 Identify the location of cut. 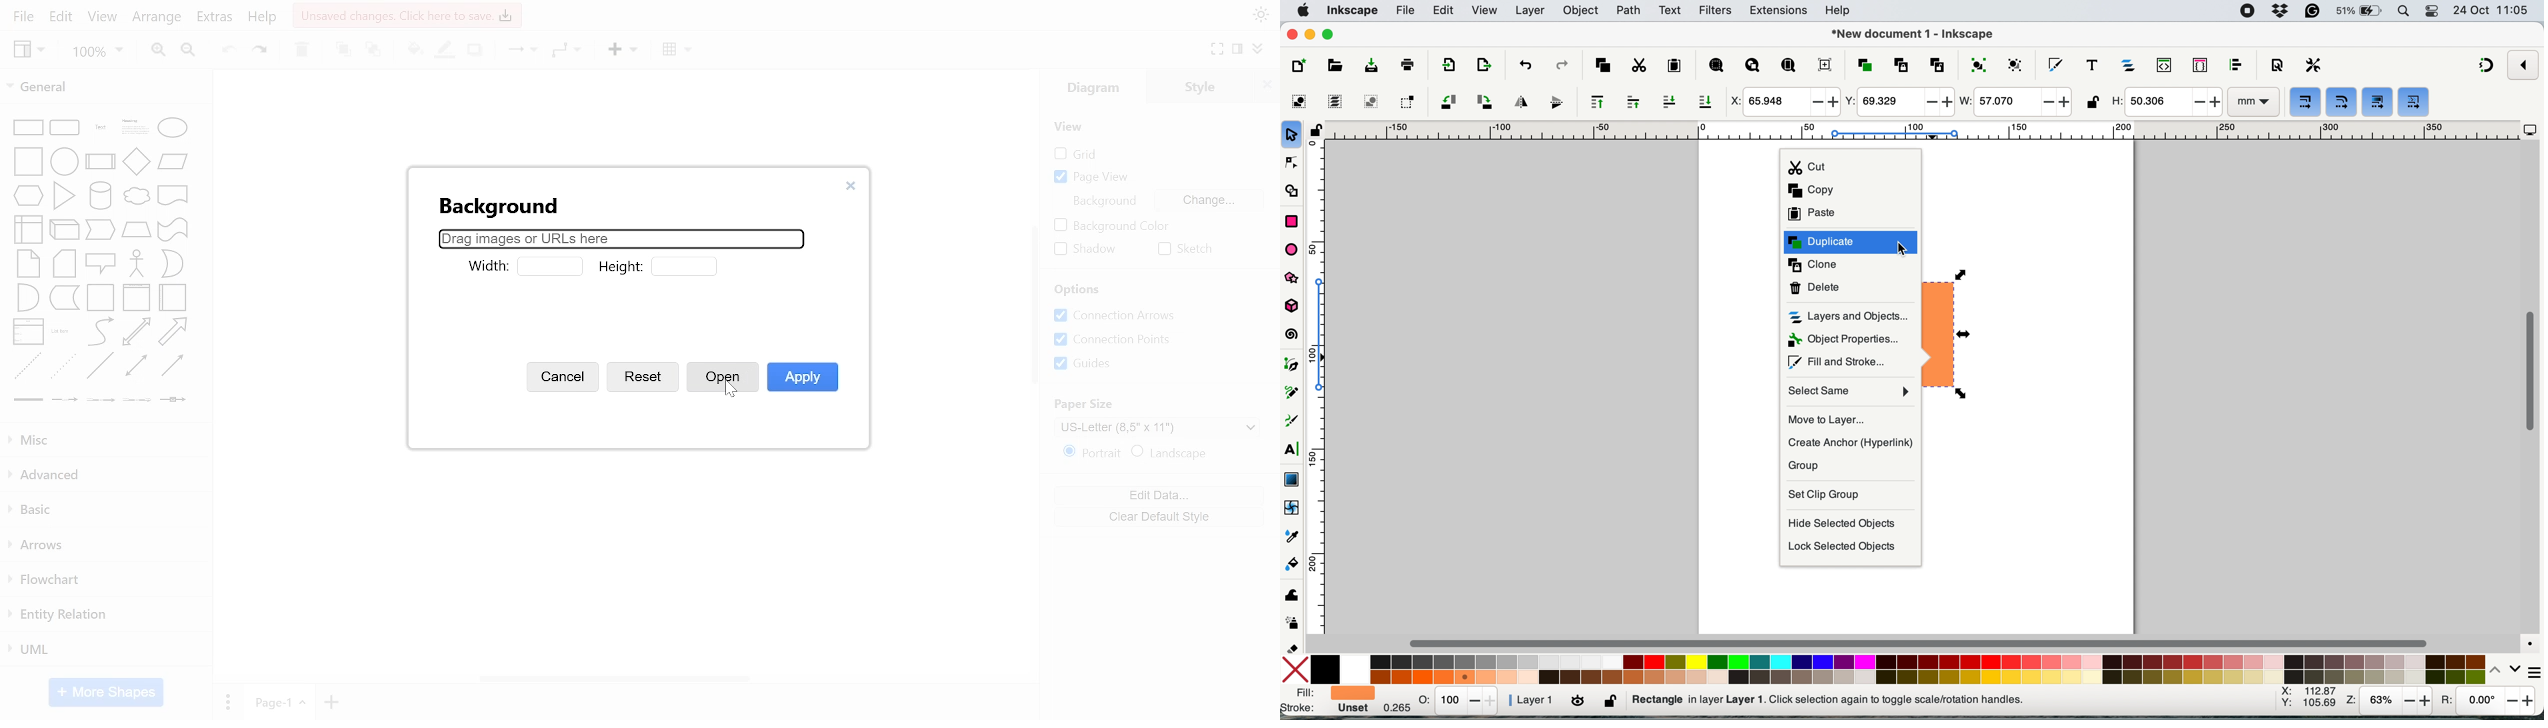
(1850, 166).